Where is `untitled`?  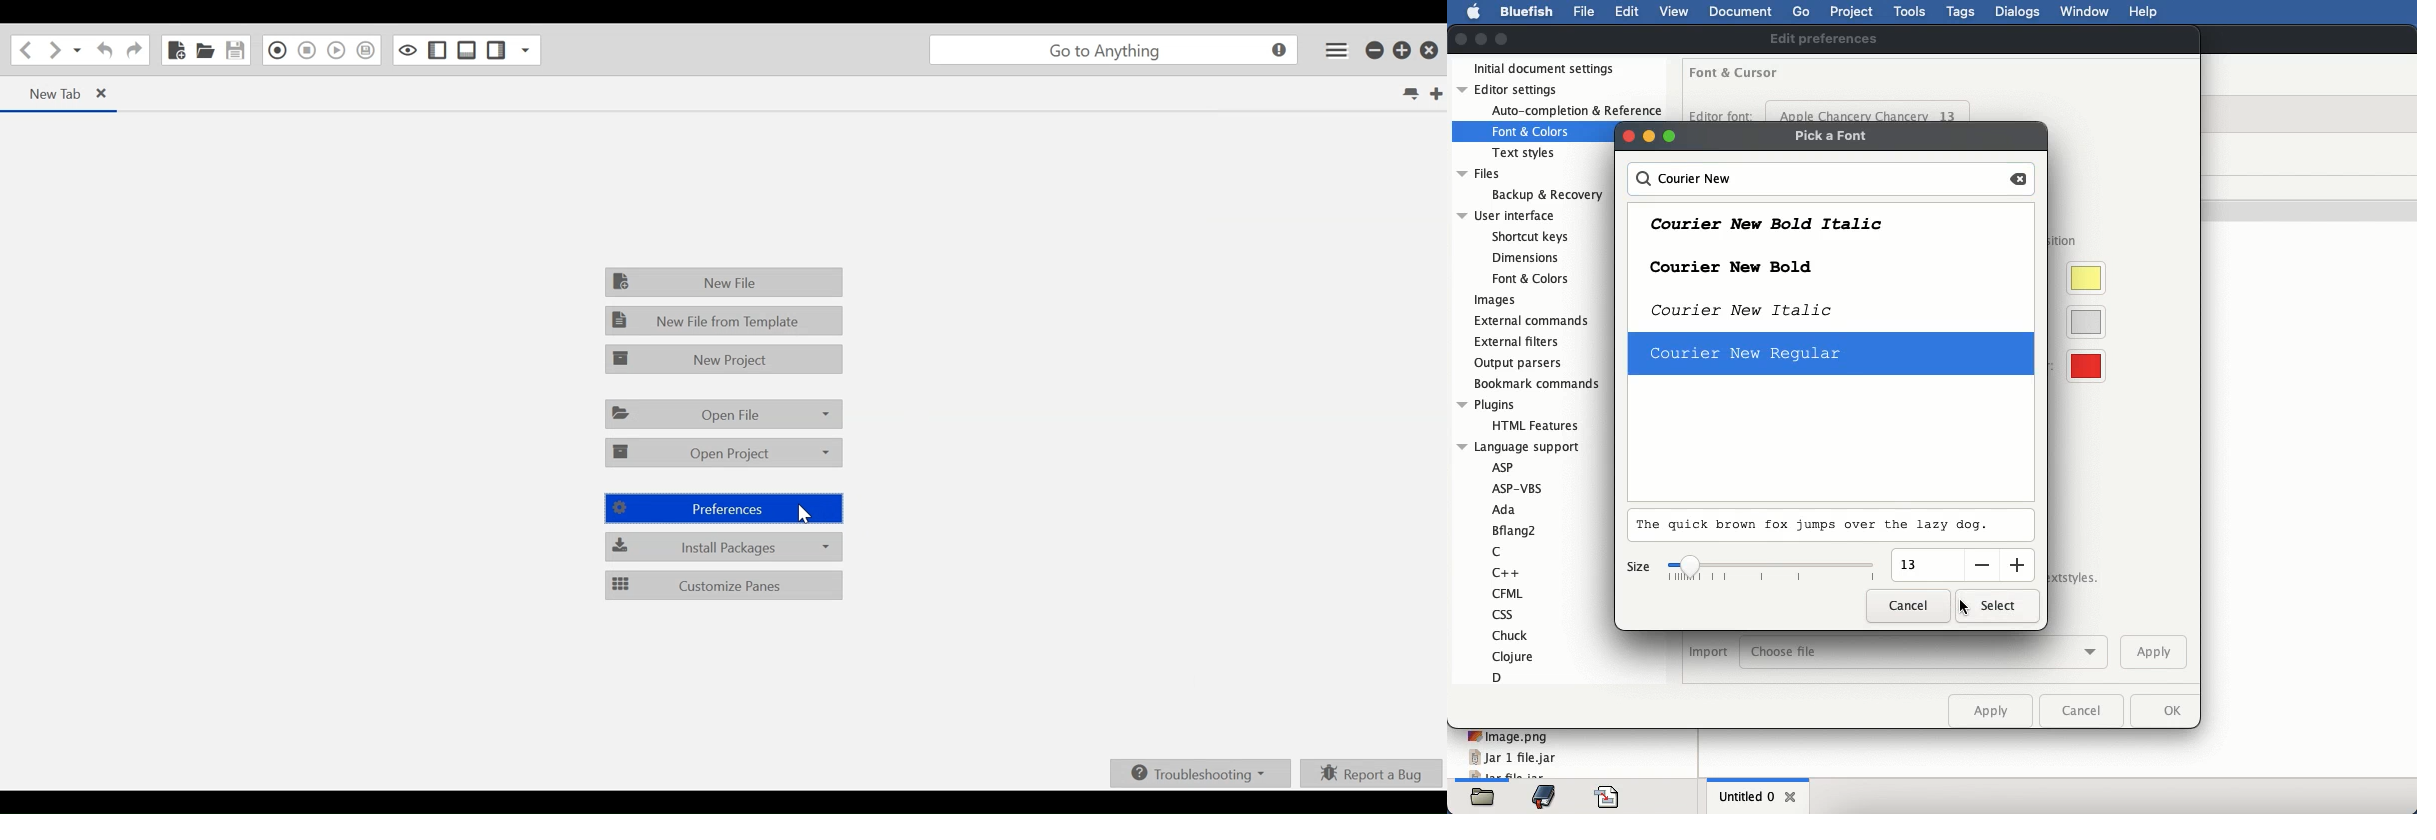
untitled is located at coordinates (1746, 795).